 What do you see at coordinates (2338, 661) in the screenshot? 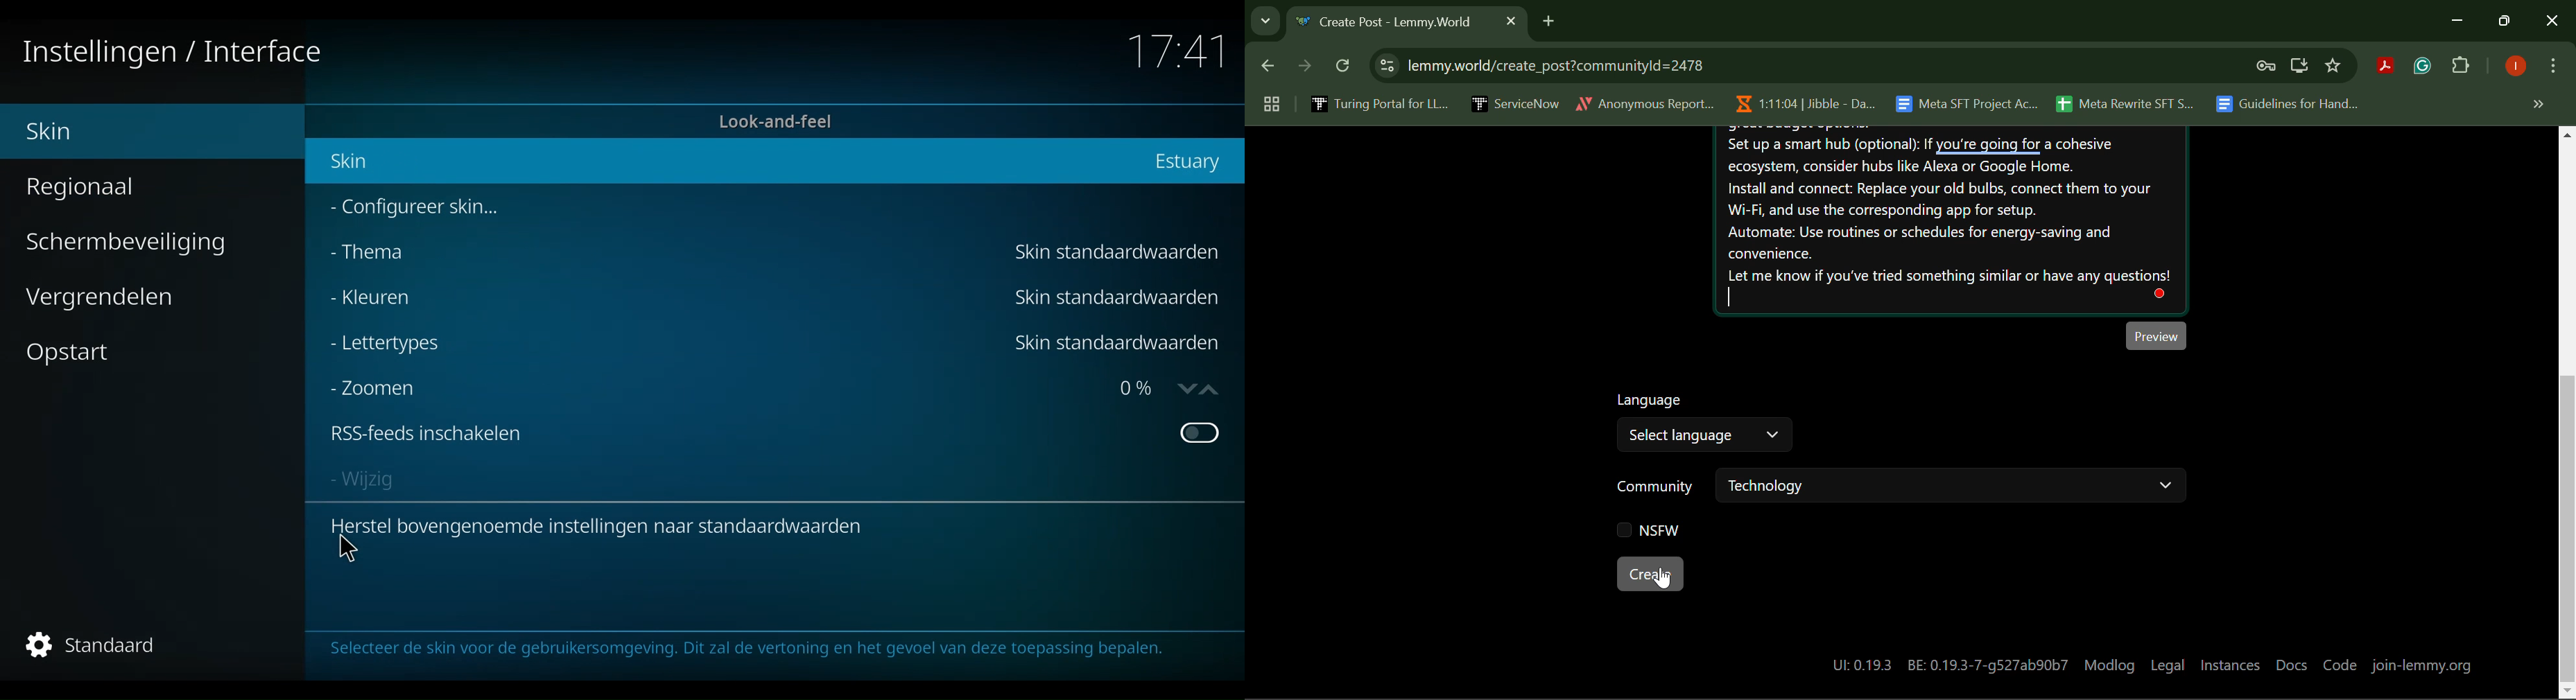
I see `Code` at bounding box center [2338, 661].